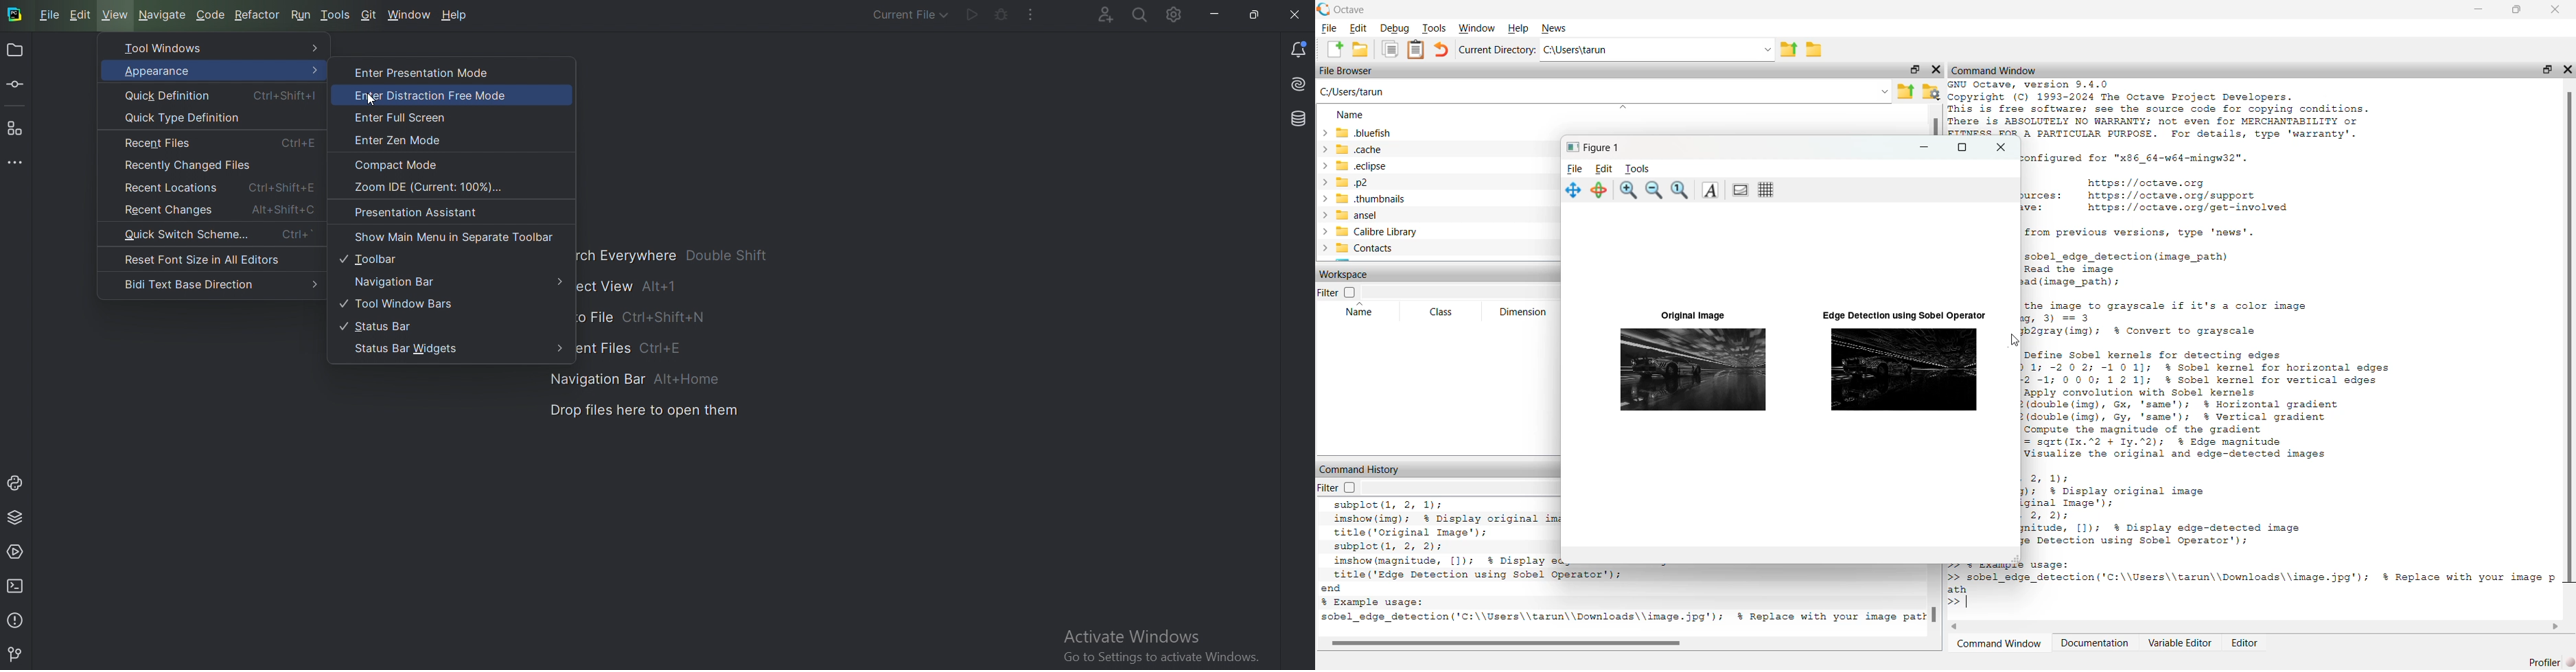 The image size is (2576, 672). What do you see at coordinates (1519, 29) in the screenshot?
I see `Help` at bounding box center [1519, 29].